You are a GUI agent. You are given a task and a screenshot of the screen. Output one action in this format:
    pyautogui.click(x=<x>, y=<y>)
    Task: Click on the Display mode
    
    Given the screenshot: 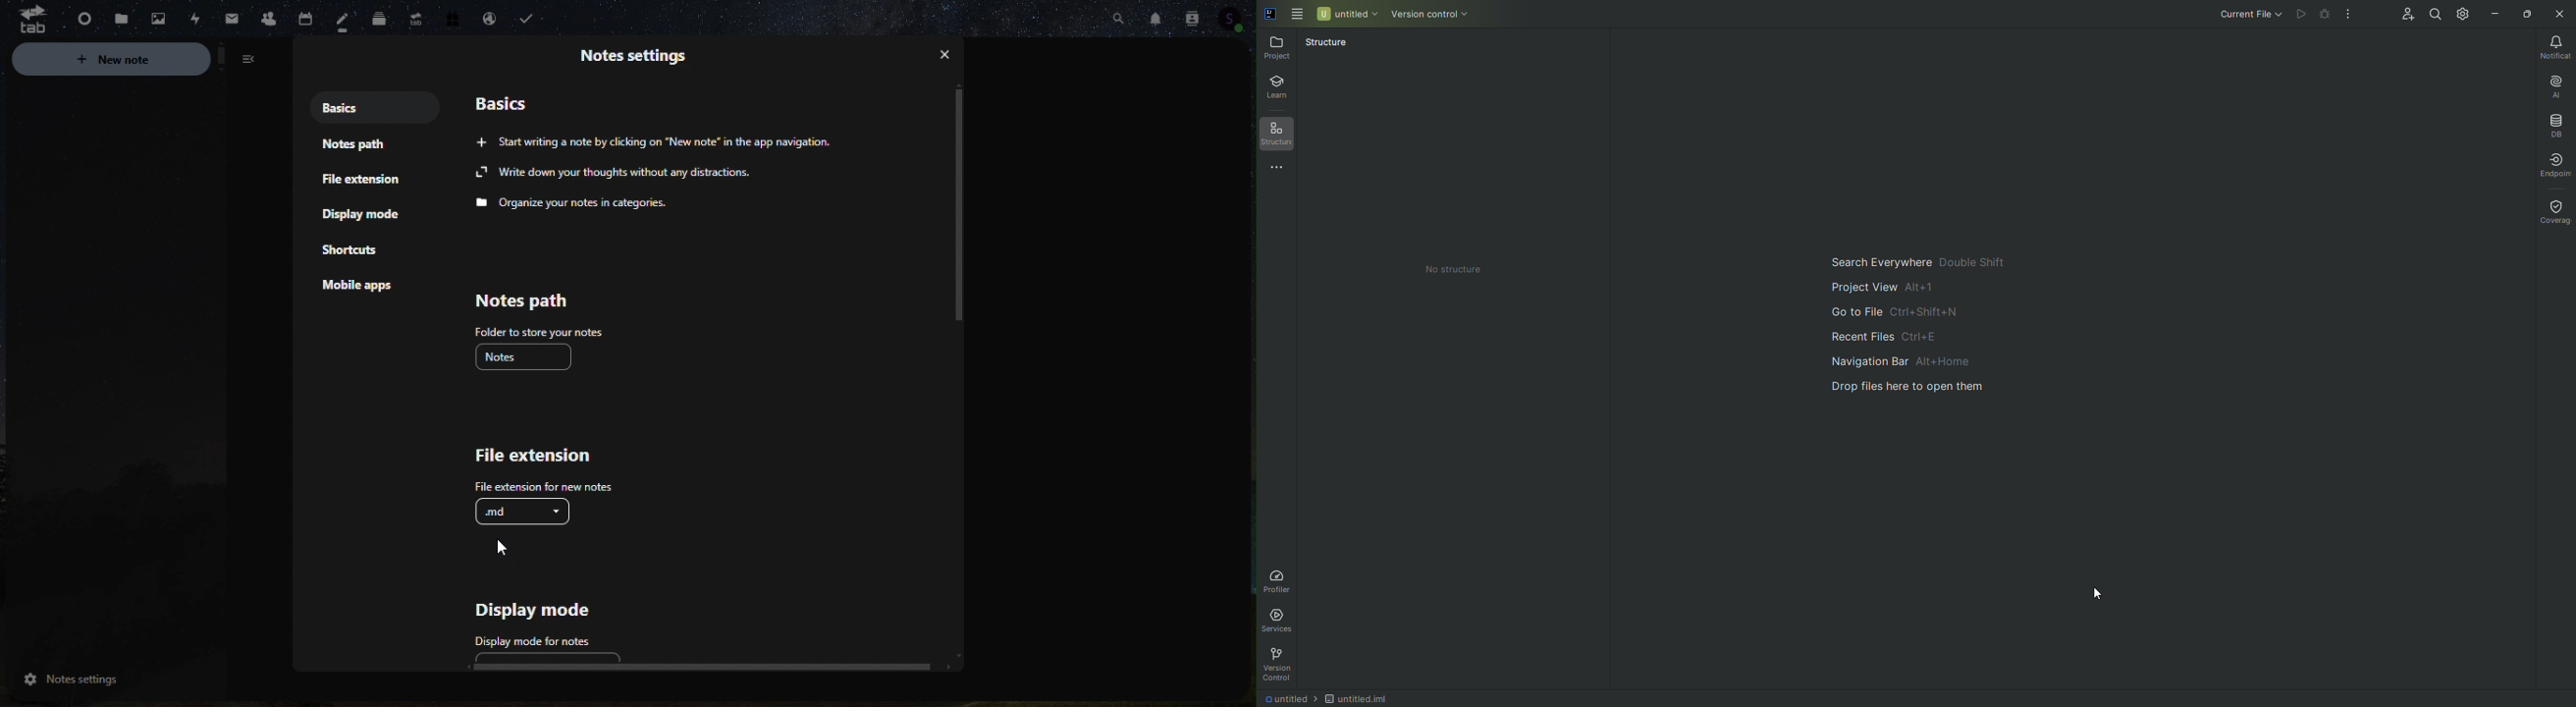 What is the action you would take?
    pyautogui.click(x=534, y=610)
    